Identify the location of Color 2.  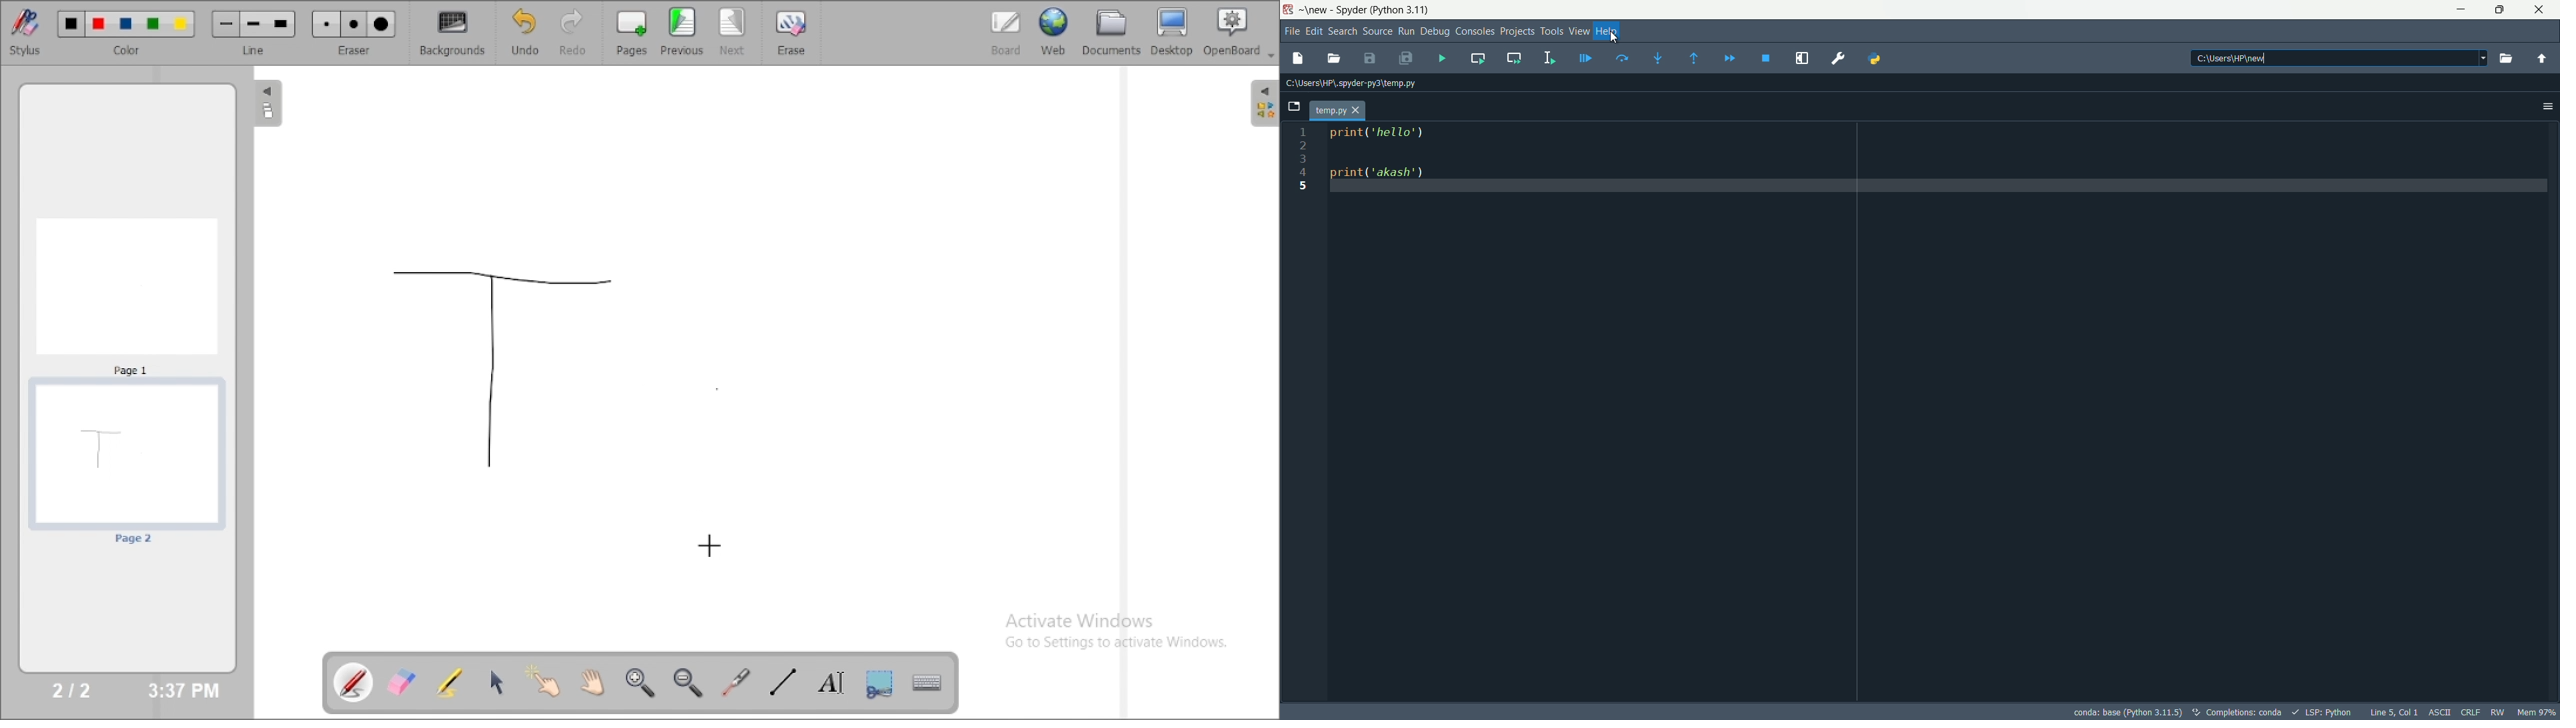
(99, 25).